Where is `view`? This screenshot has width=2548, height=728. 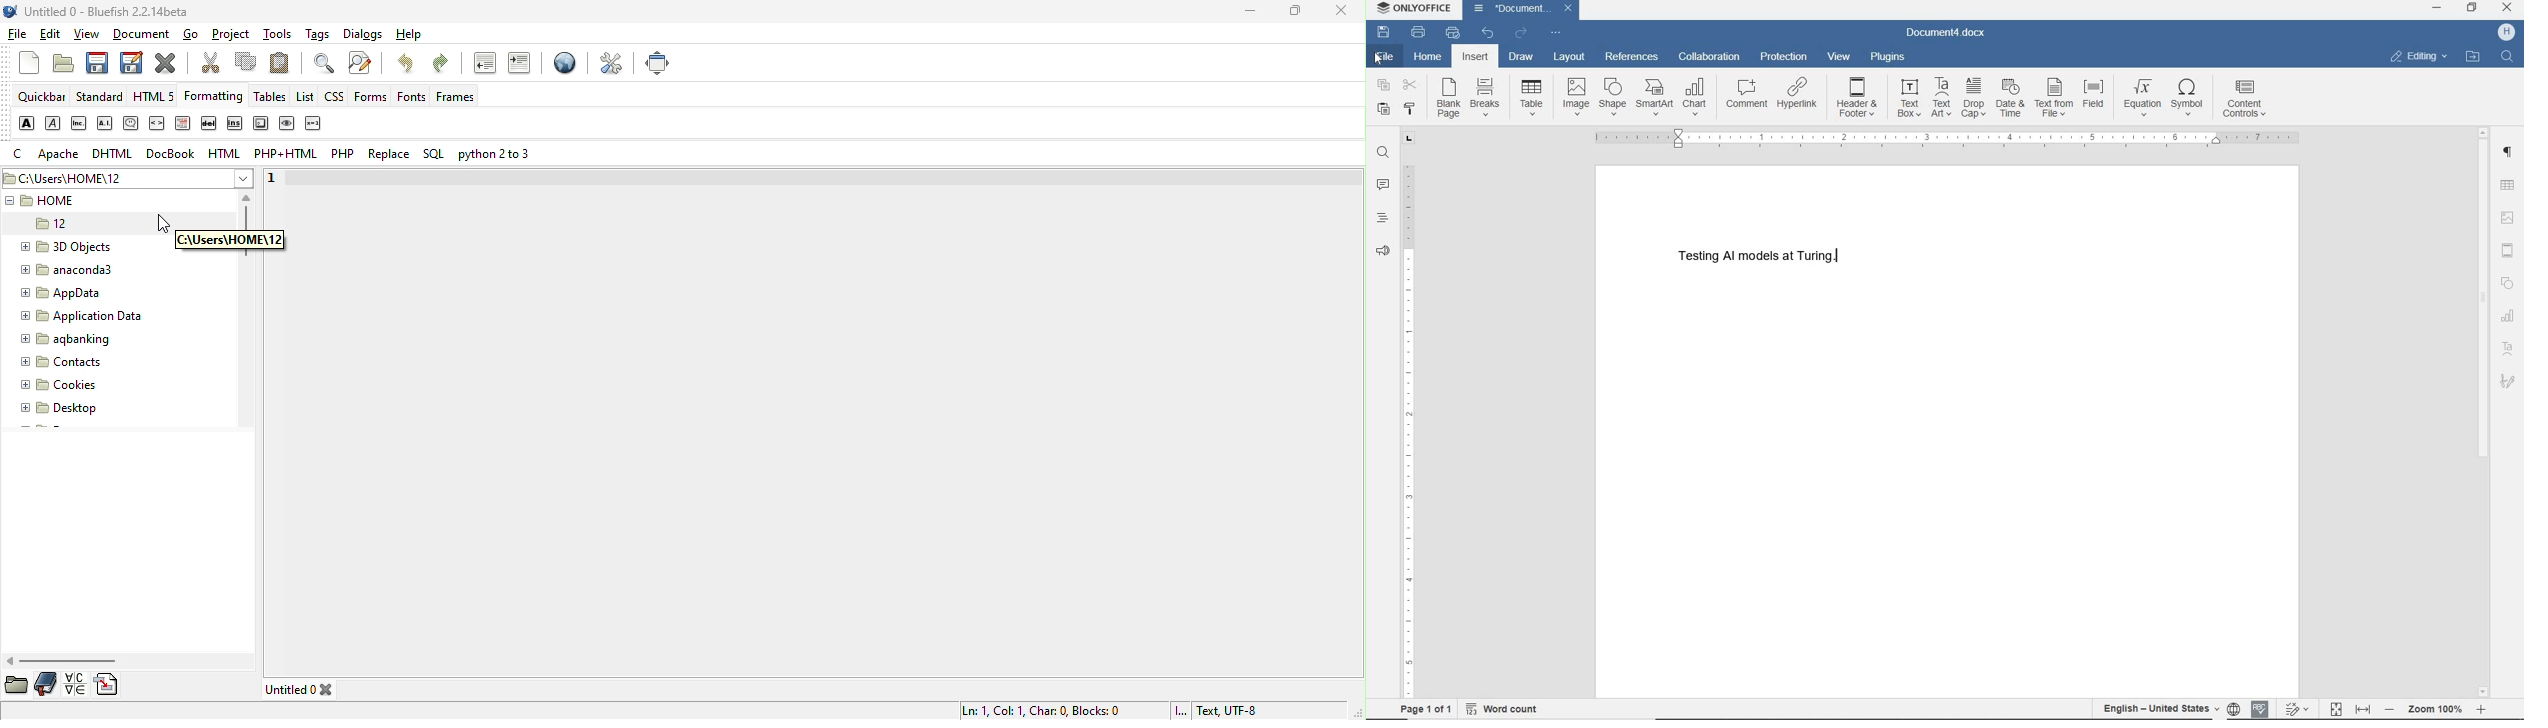 view is located at coordinates (1839, 56).